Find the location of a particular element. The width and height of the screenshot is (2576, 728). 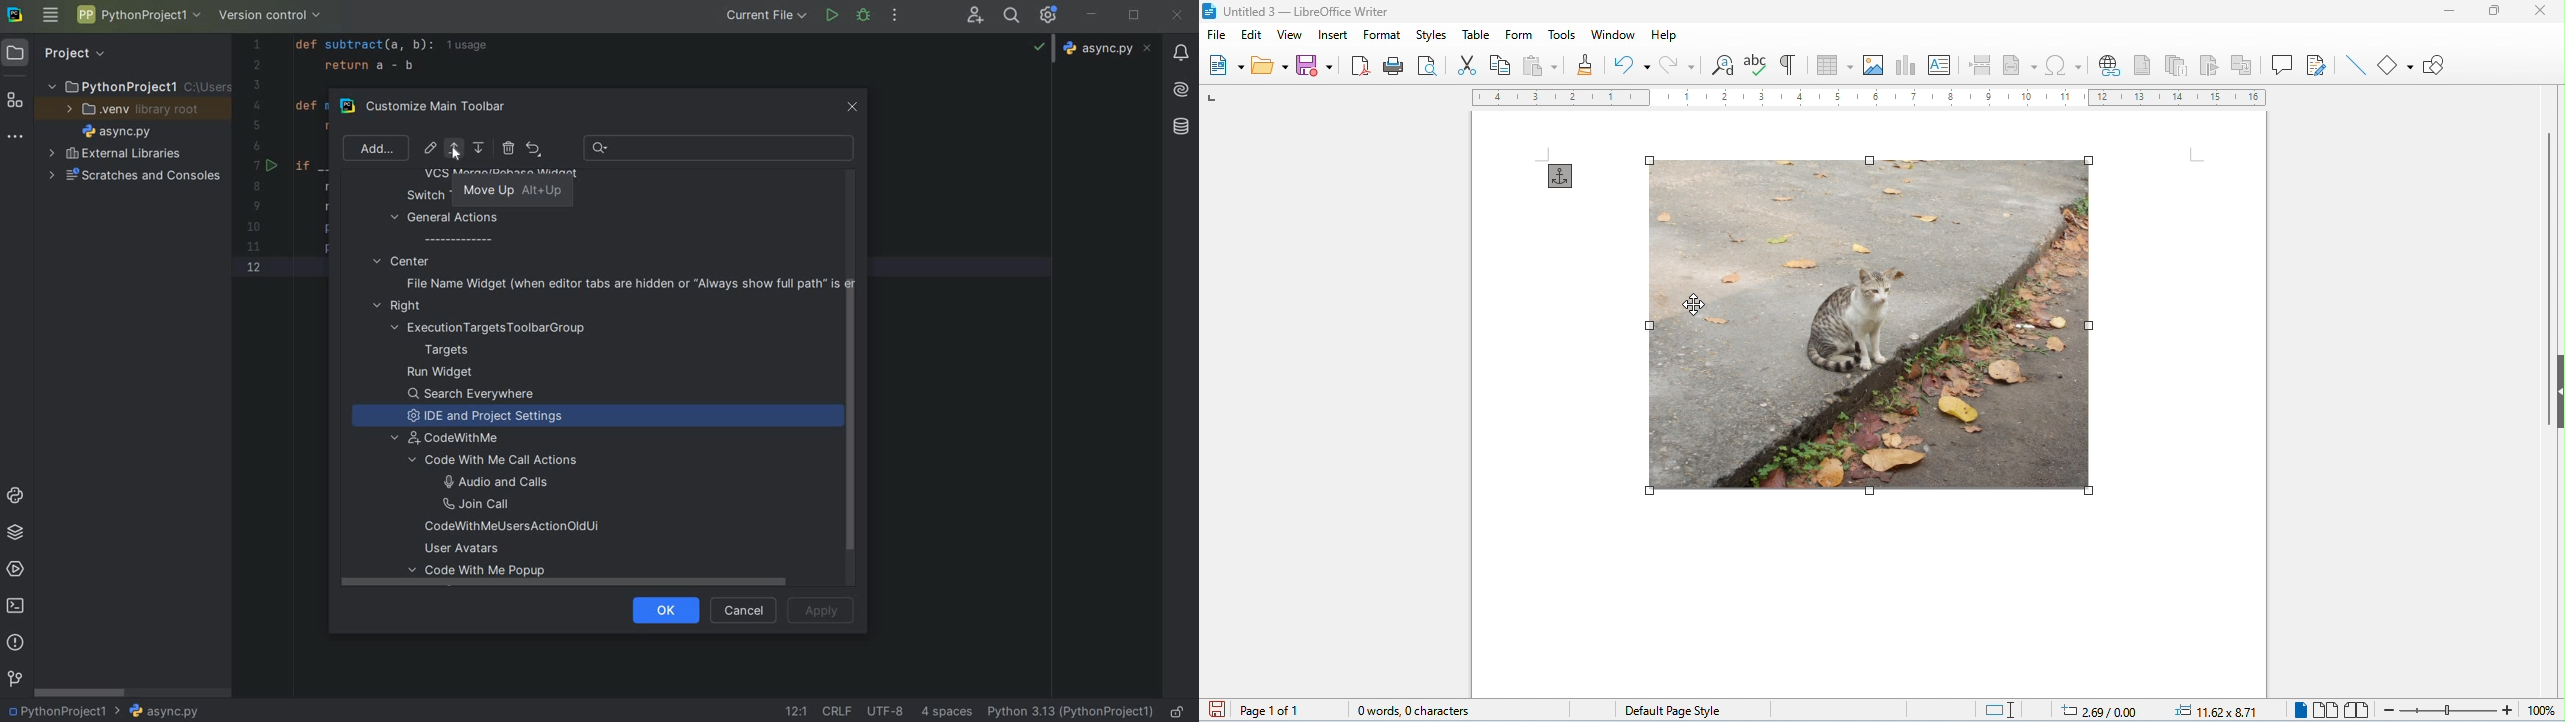

default page is located at coordinates (1671, 709).